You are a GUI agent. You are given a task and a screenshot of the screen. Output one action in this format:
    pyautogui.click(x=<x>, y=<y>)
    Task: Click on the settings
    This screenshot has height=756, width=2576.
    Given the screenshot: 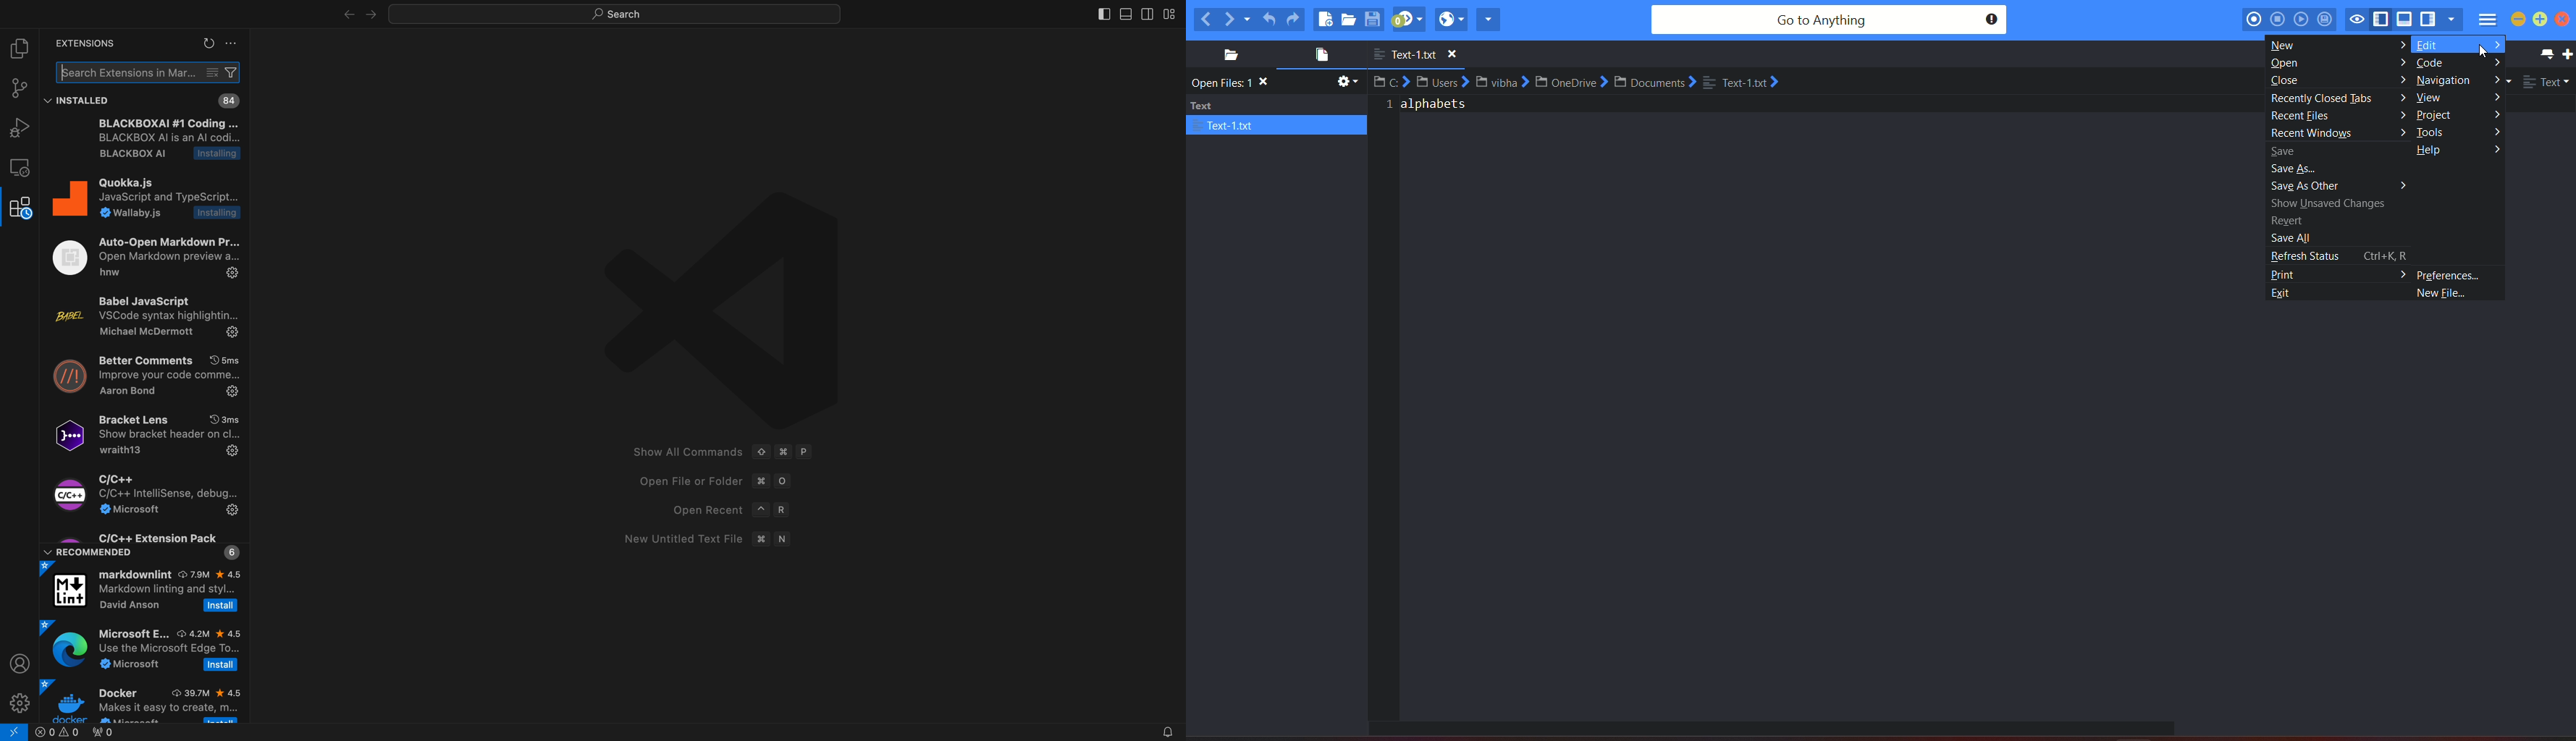 What is the action you would take?
    pyautogui.click(x=232, y=45)
    